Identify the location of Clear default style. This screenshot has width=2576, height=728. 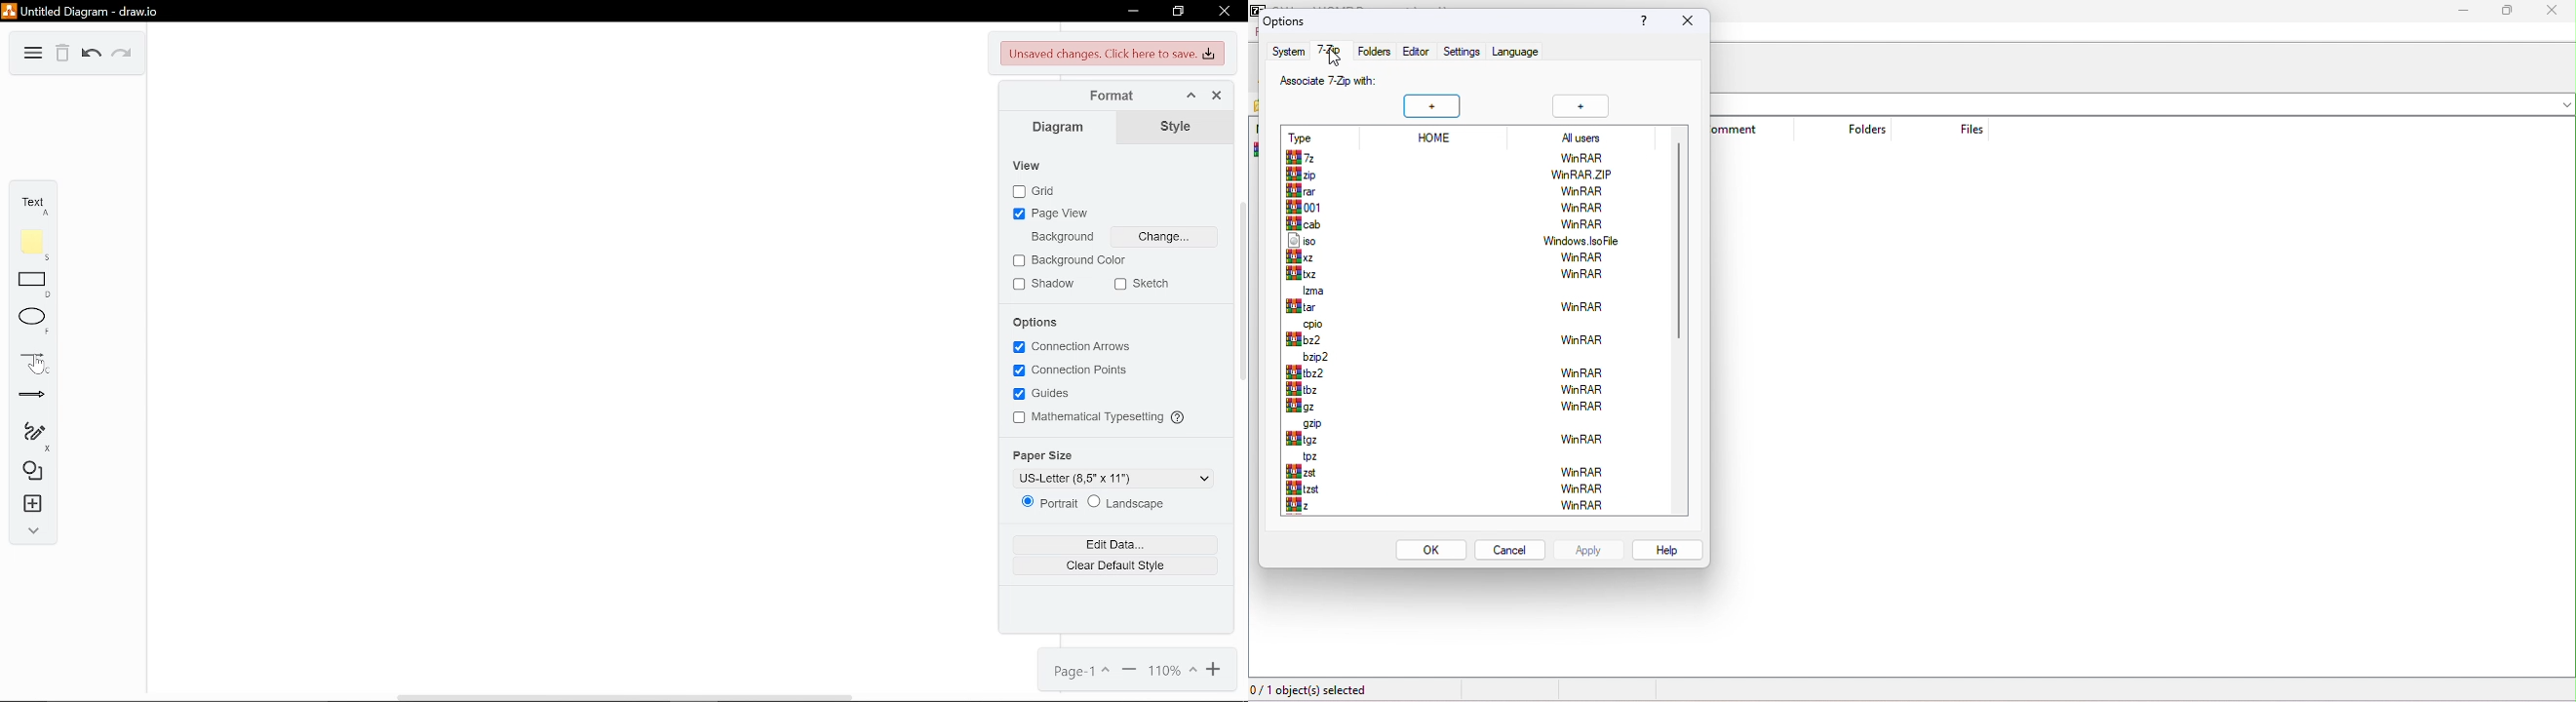
(1103, 564).